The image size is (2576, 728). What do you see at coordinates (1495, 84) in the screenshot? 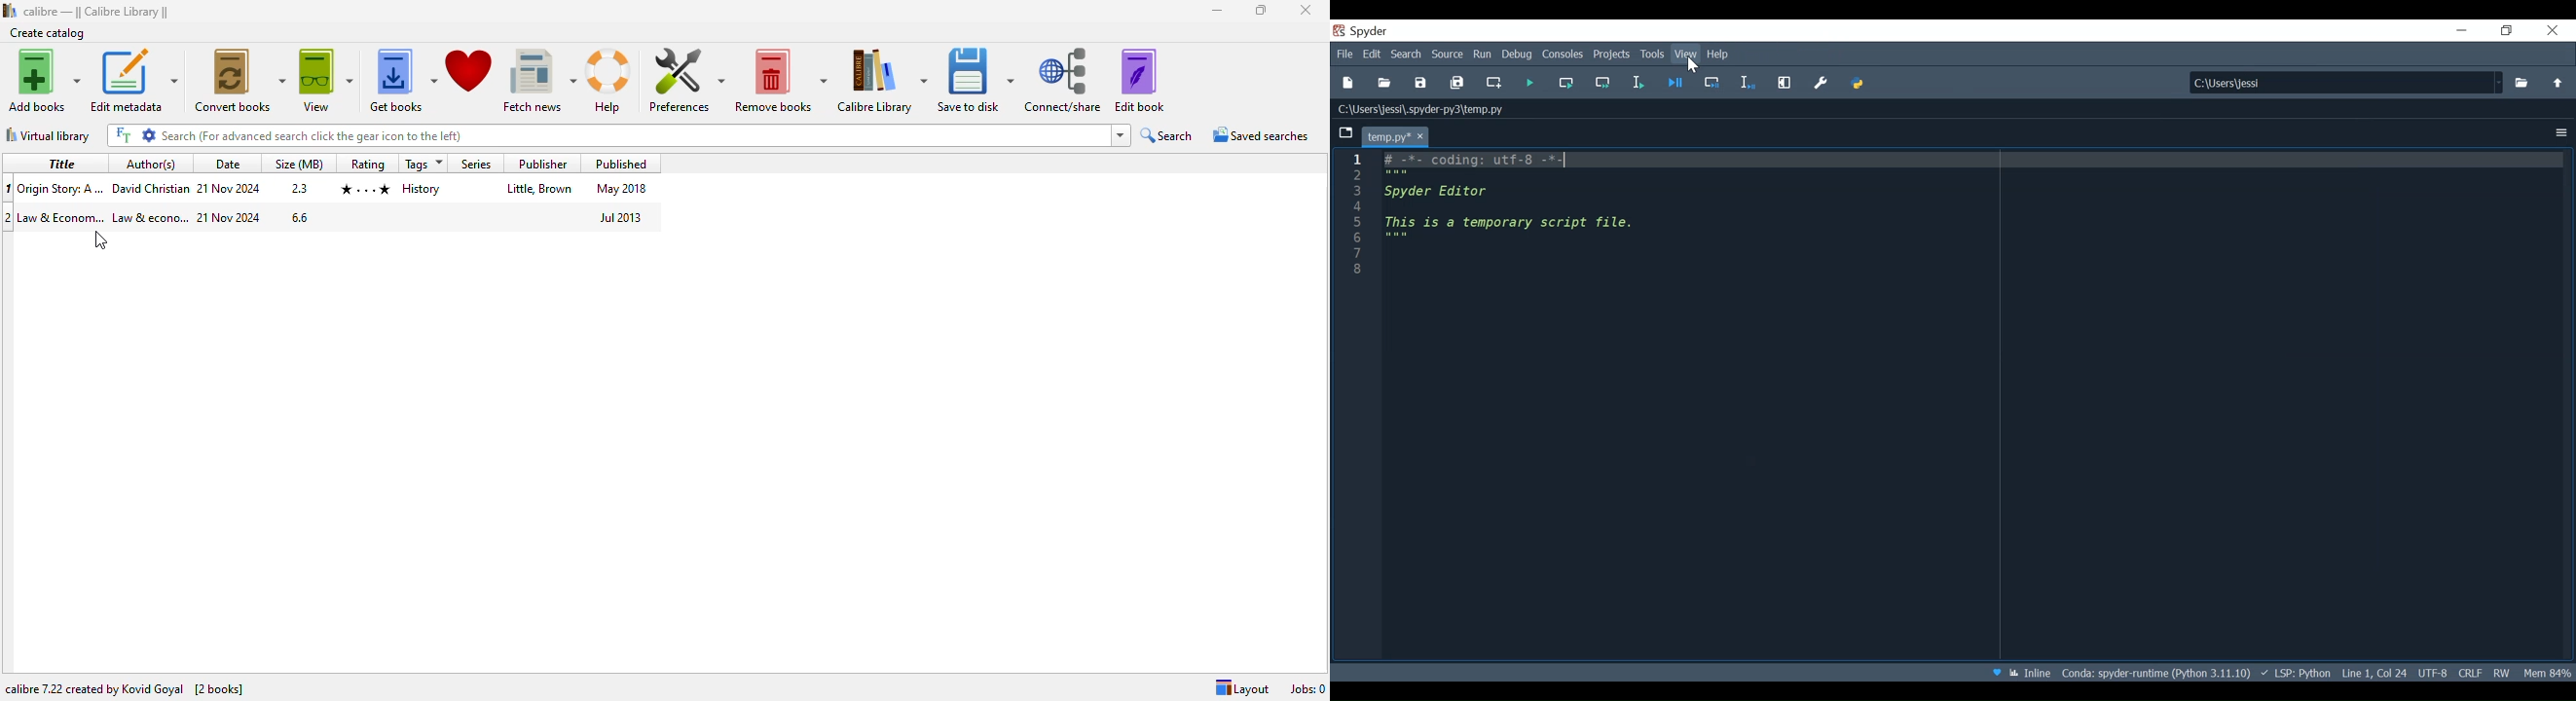
I see `Create new cell at the current line` at bounding box center [1495, 84].